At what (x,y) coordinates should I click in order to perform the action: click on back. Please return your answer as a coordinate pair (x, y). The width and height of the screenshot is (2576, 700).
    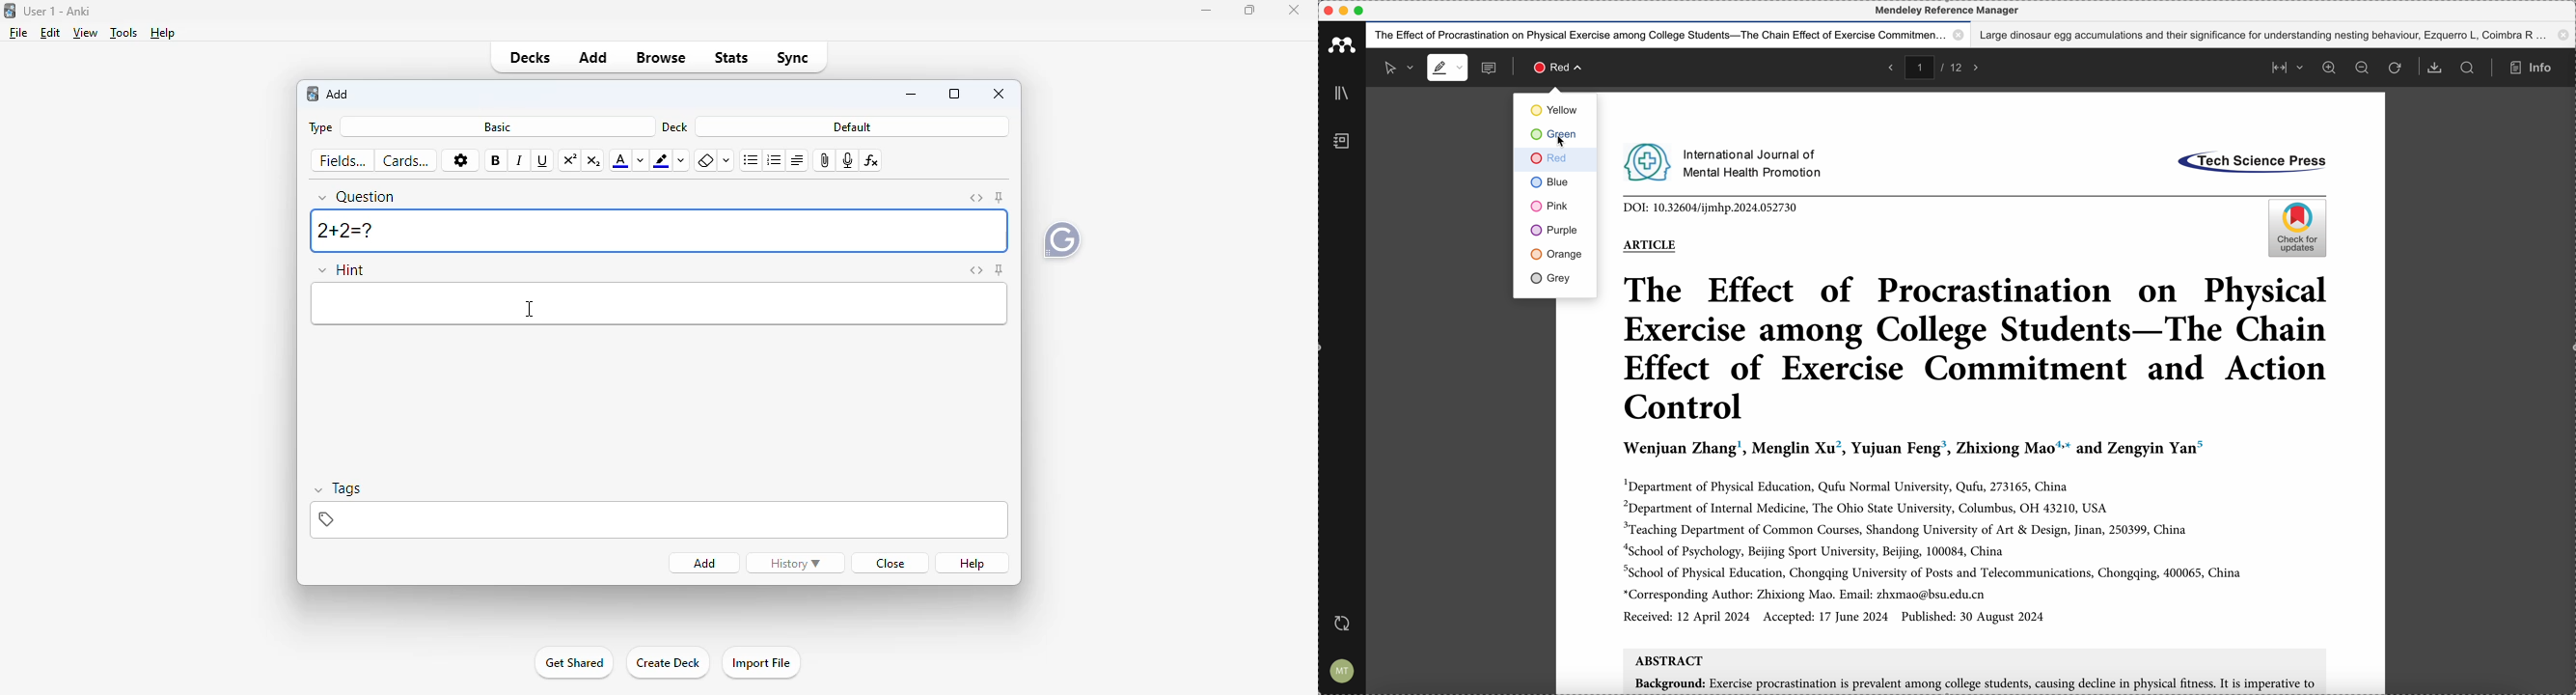
    Looking at the image, I should click on (1889, 67).